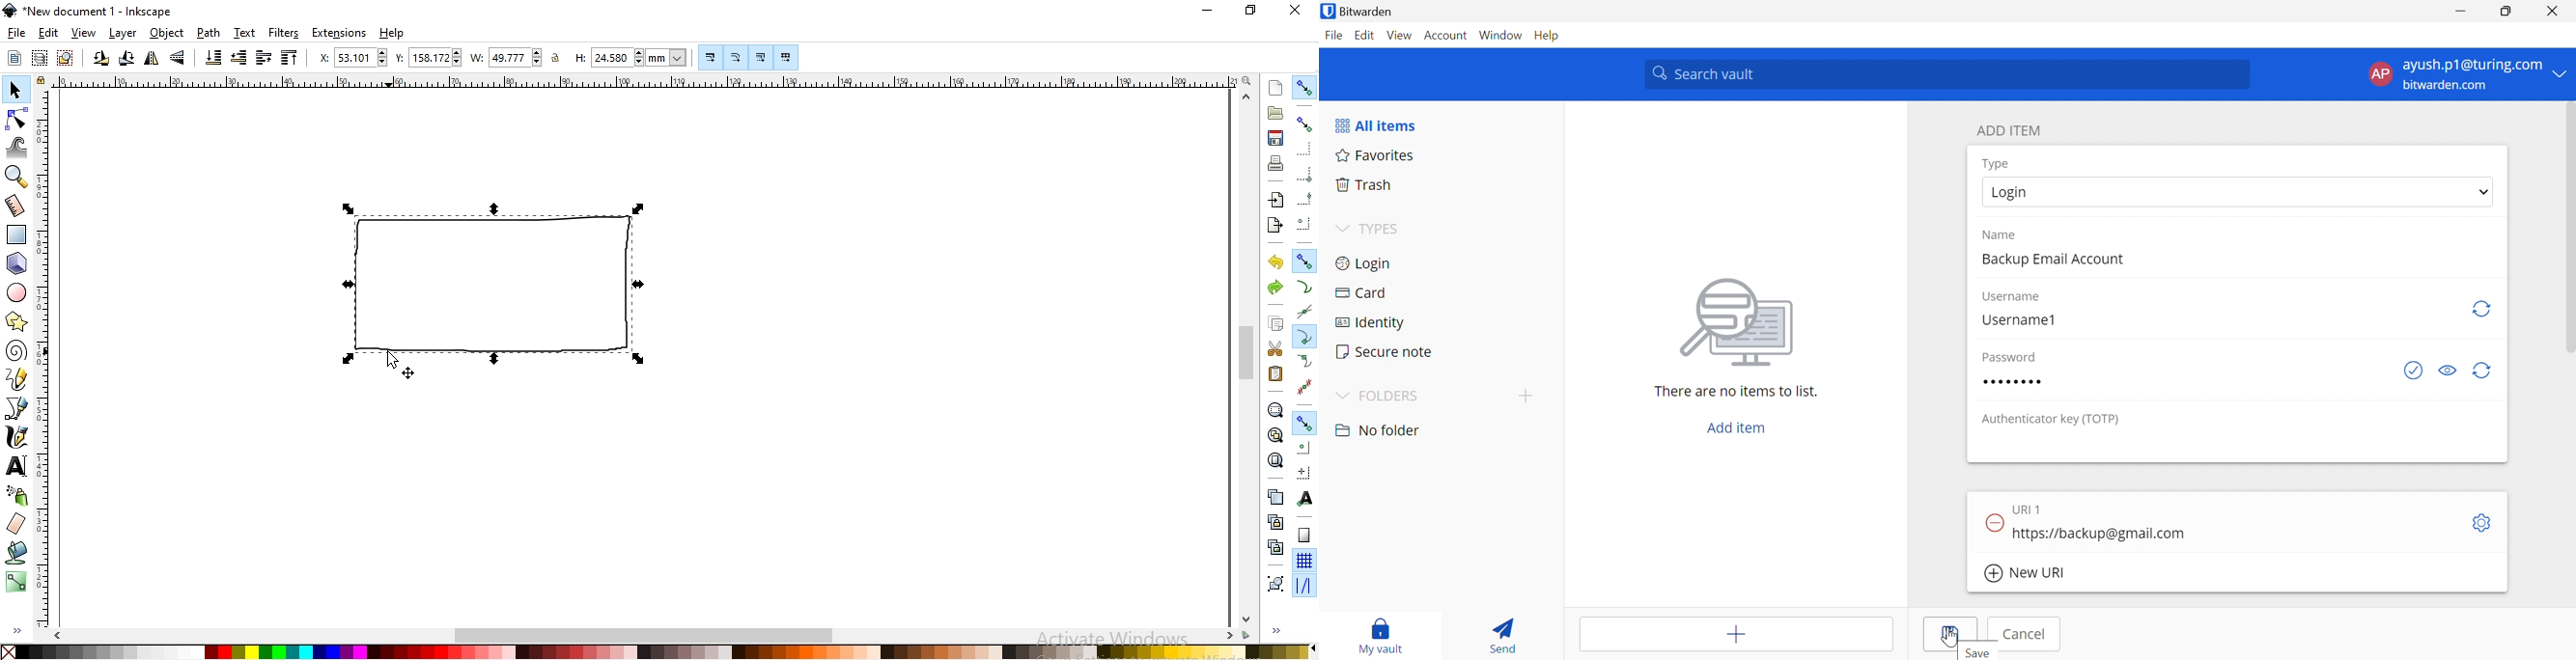 This screenshot has height=672, width=2576. What do you see at coordinates (1333, 35) in the screenshot?
I see `File` at bounding box center [1333, 35].